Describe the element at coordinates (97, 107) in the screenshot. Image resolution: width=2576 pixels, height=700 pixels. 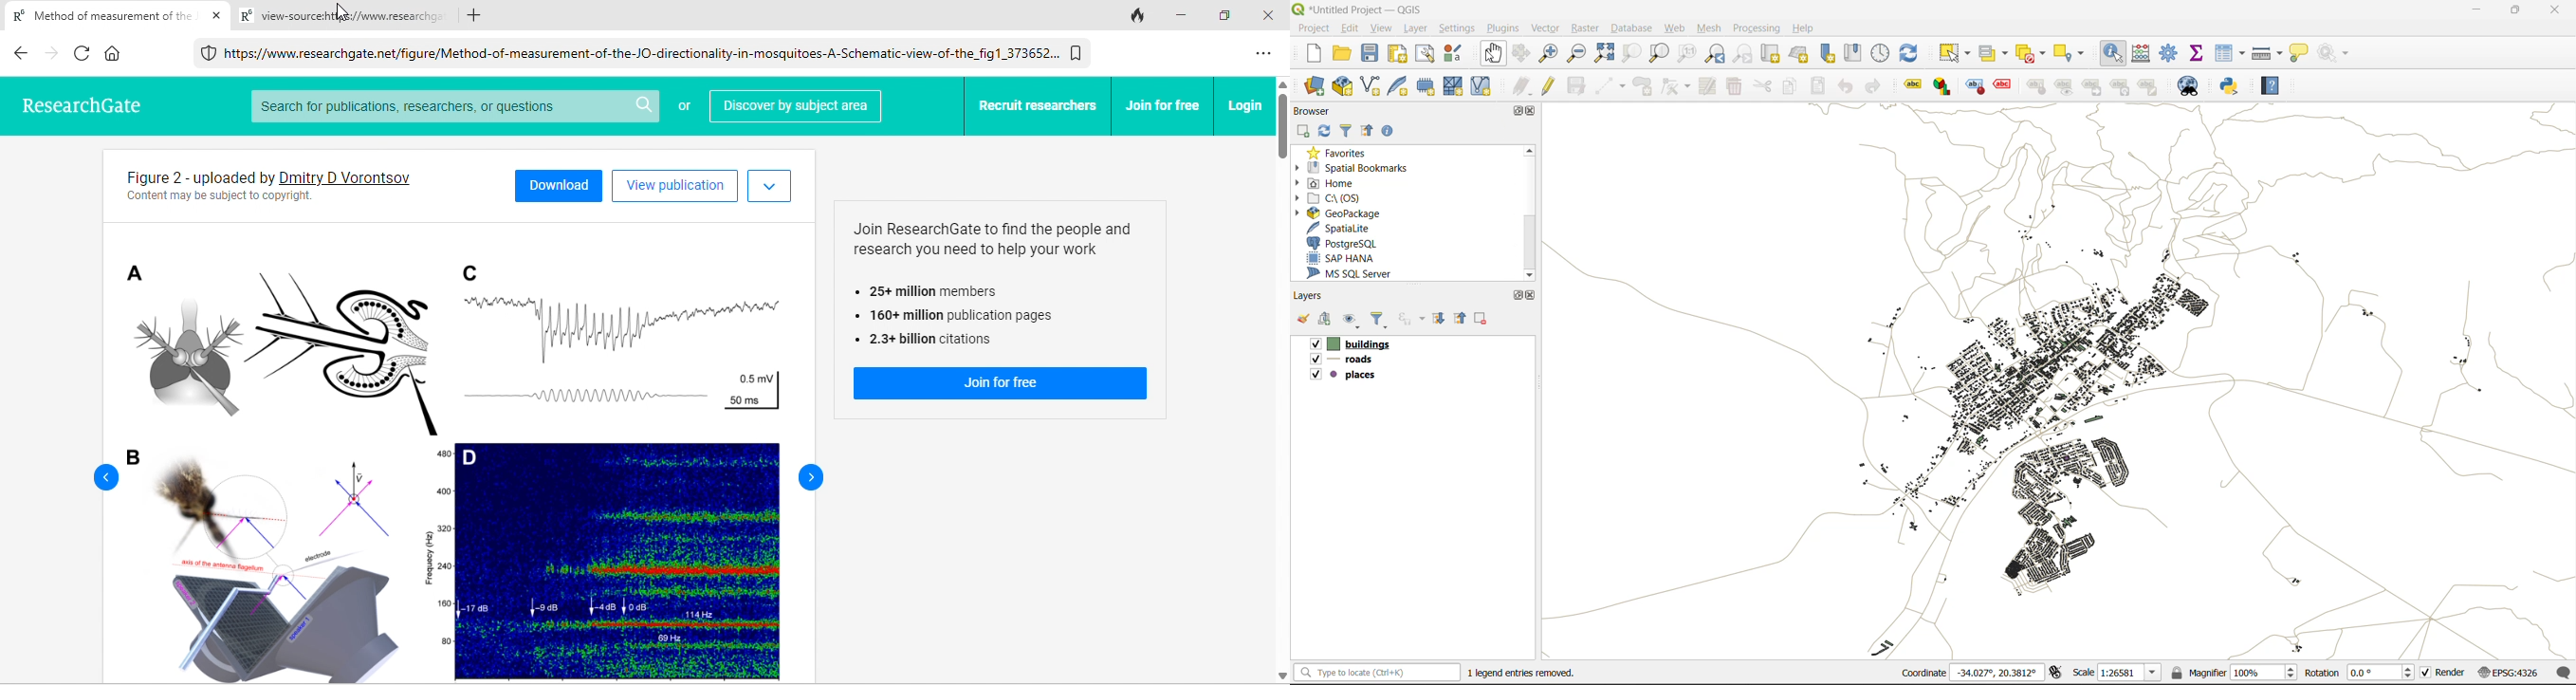
I see `research gate` at that location.